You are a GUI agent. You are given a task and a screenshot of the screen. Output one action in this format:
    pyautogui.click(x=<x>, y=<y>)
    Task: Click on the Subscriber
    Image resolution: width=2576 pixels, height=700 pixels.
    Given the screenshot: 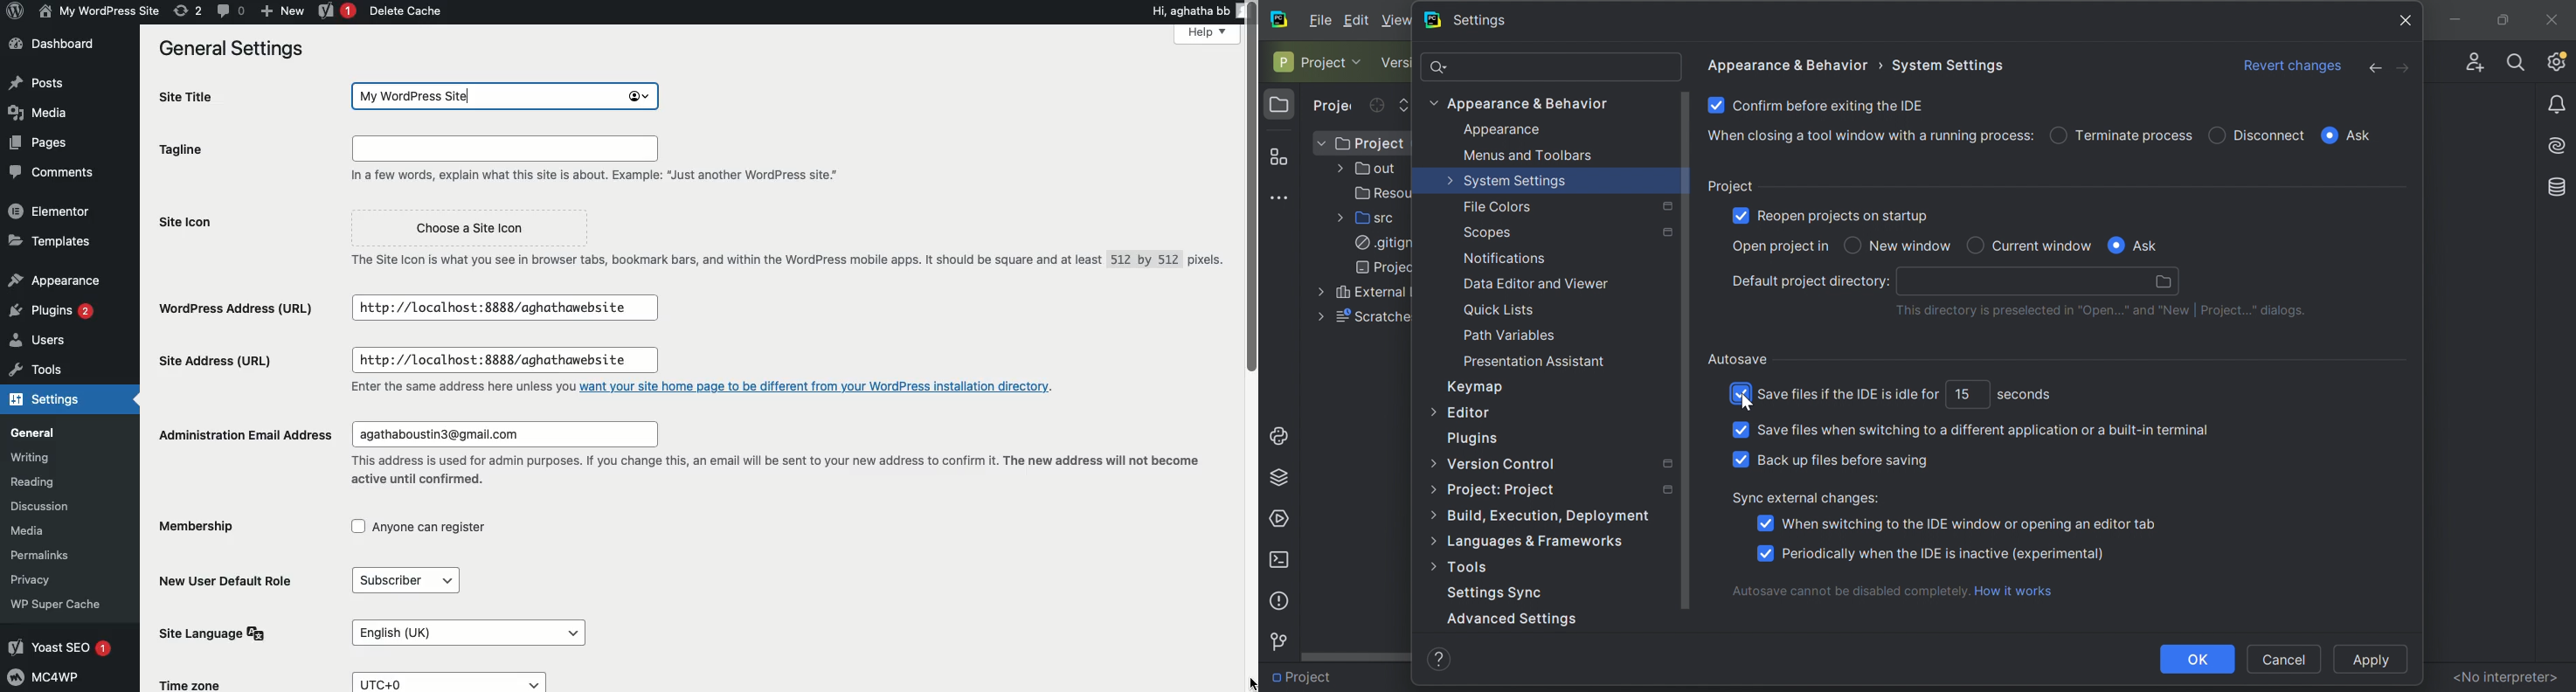 What is the action you would take?
    pyautogui.click(x=410, y=580)
    